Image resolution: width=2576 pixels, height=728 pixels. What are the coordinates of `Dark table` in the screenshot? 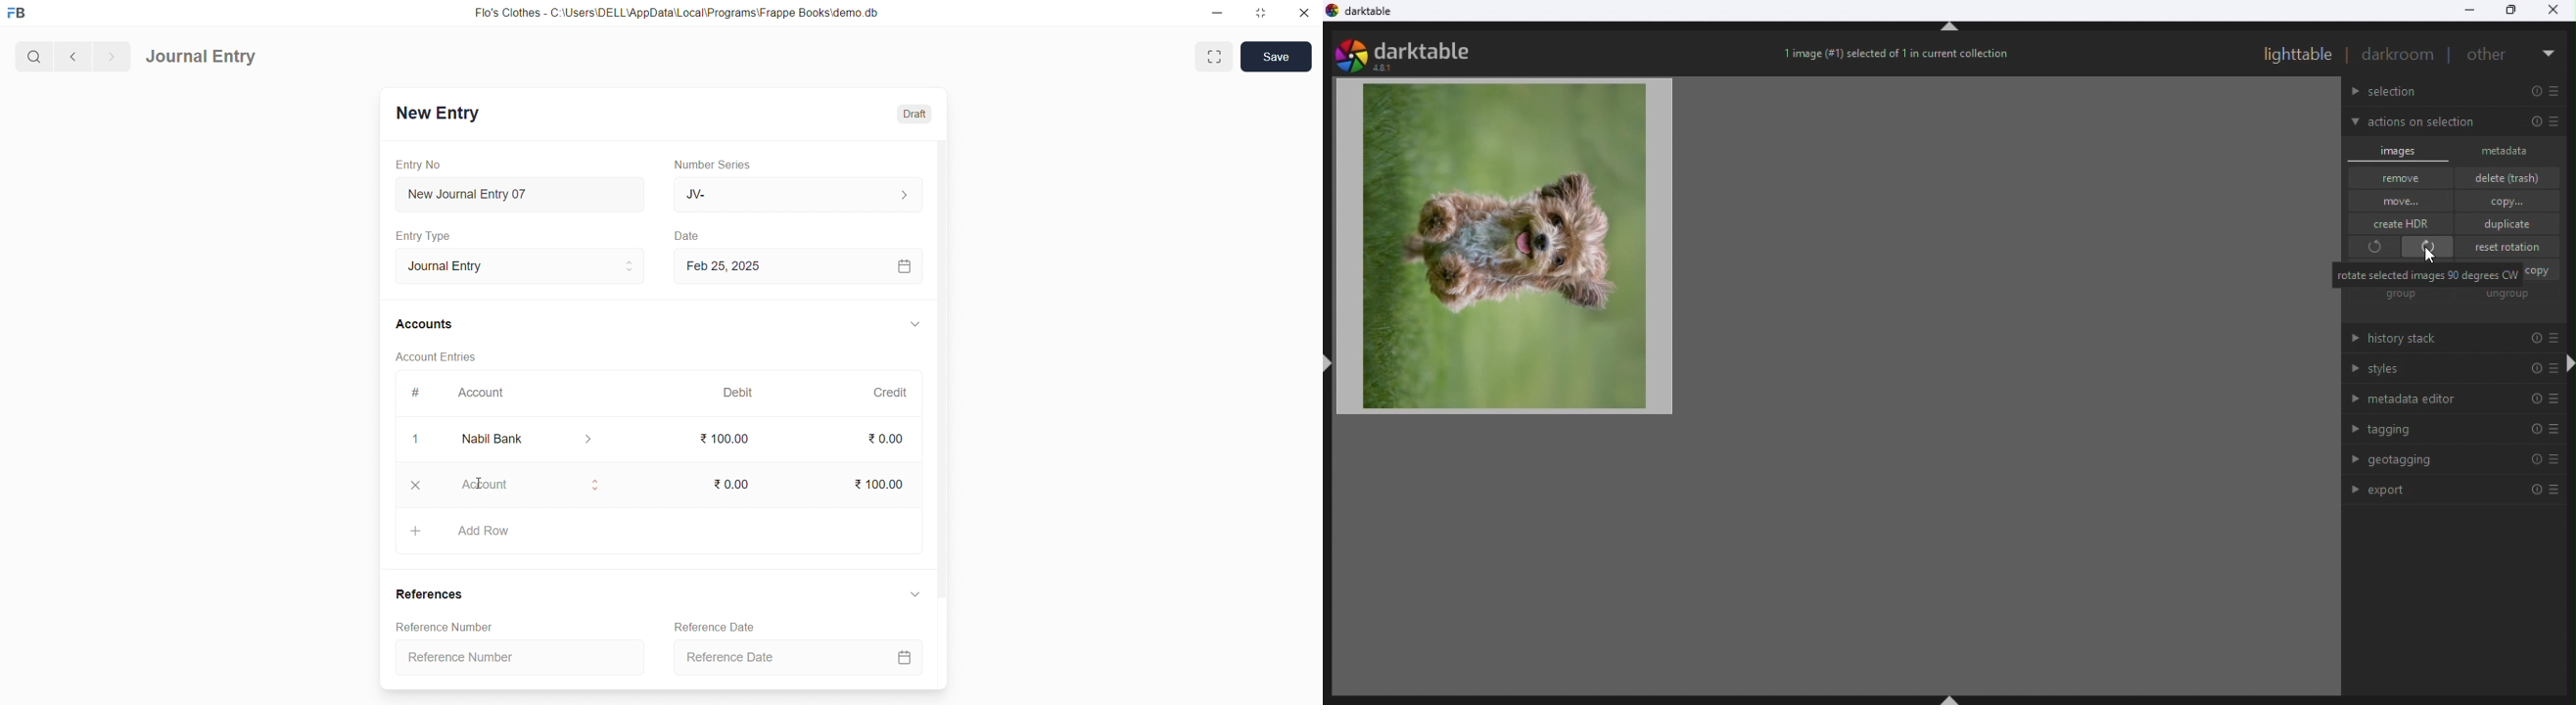 It's located at (1372, 15).